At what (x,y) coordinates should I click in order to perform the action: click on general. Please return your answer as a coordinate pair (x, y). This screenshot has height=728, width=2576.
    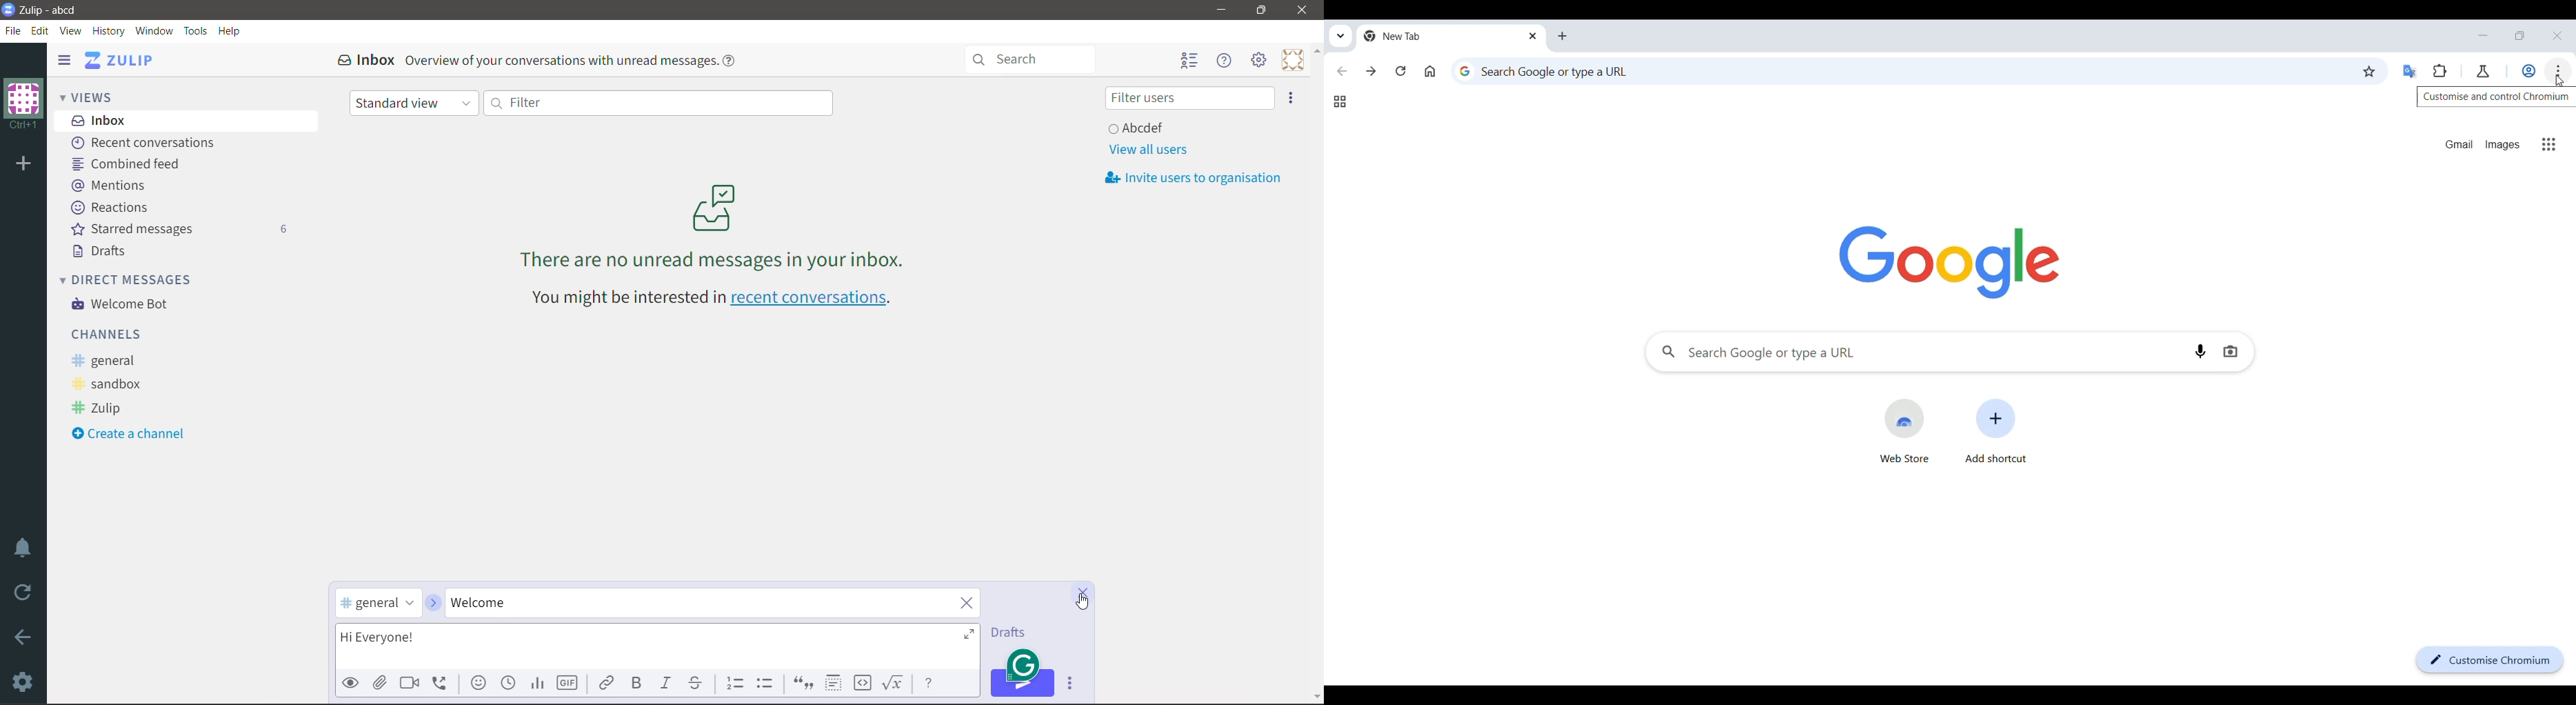
    Looking at the image, I should click on (108, 361).